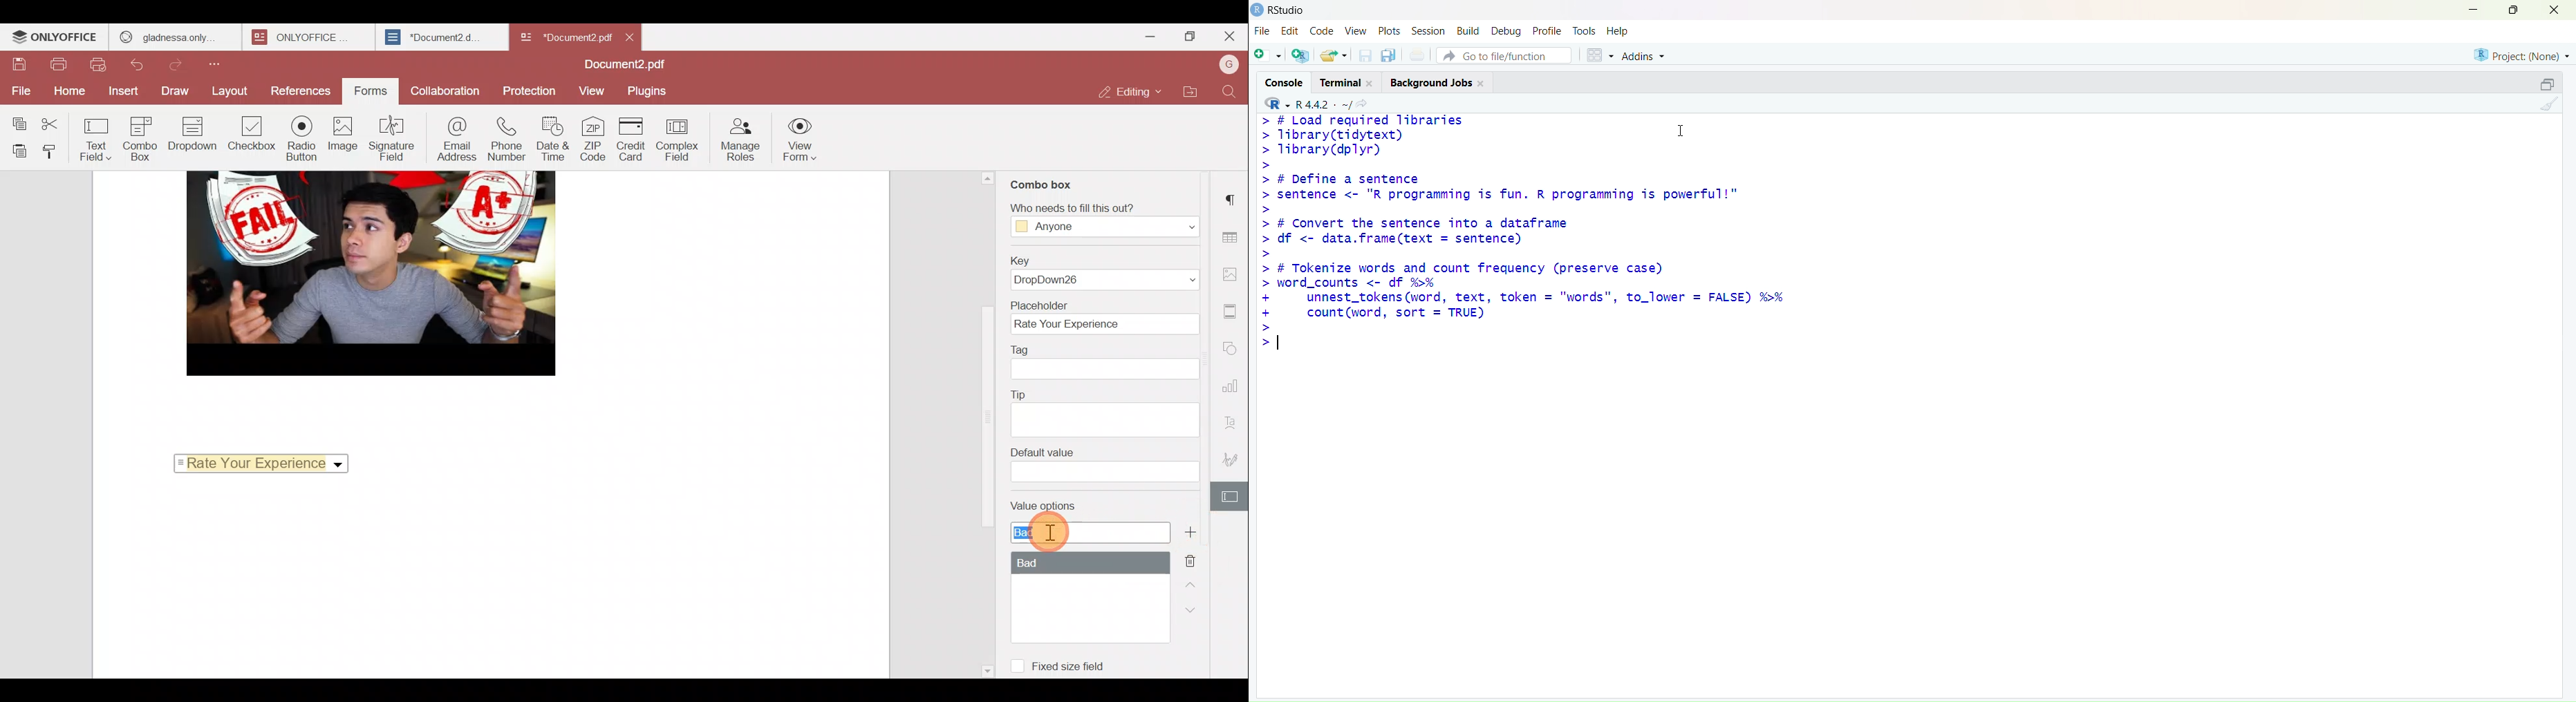 Image resolution: width=2576 pixels, height=728 pixels. Describe the element at coordinates (1390, 30) in the screenshot. I see `plots` at that location.